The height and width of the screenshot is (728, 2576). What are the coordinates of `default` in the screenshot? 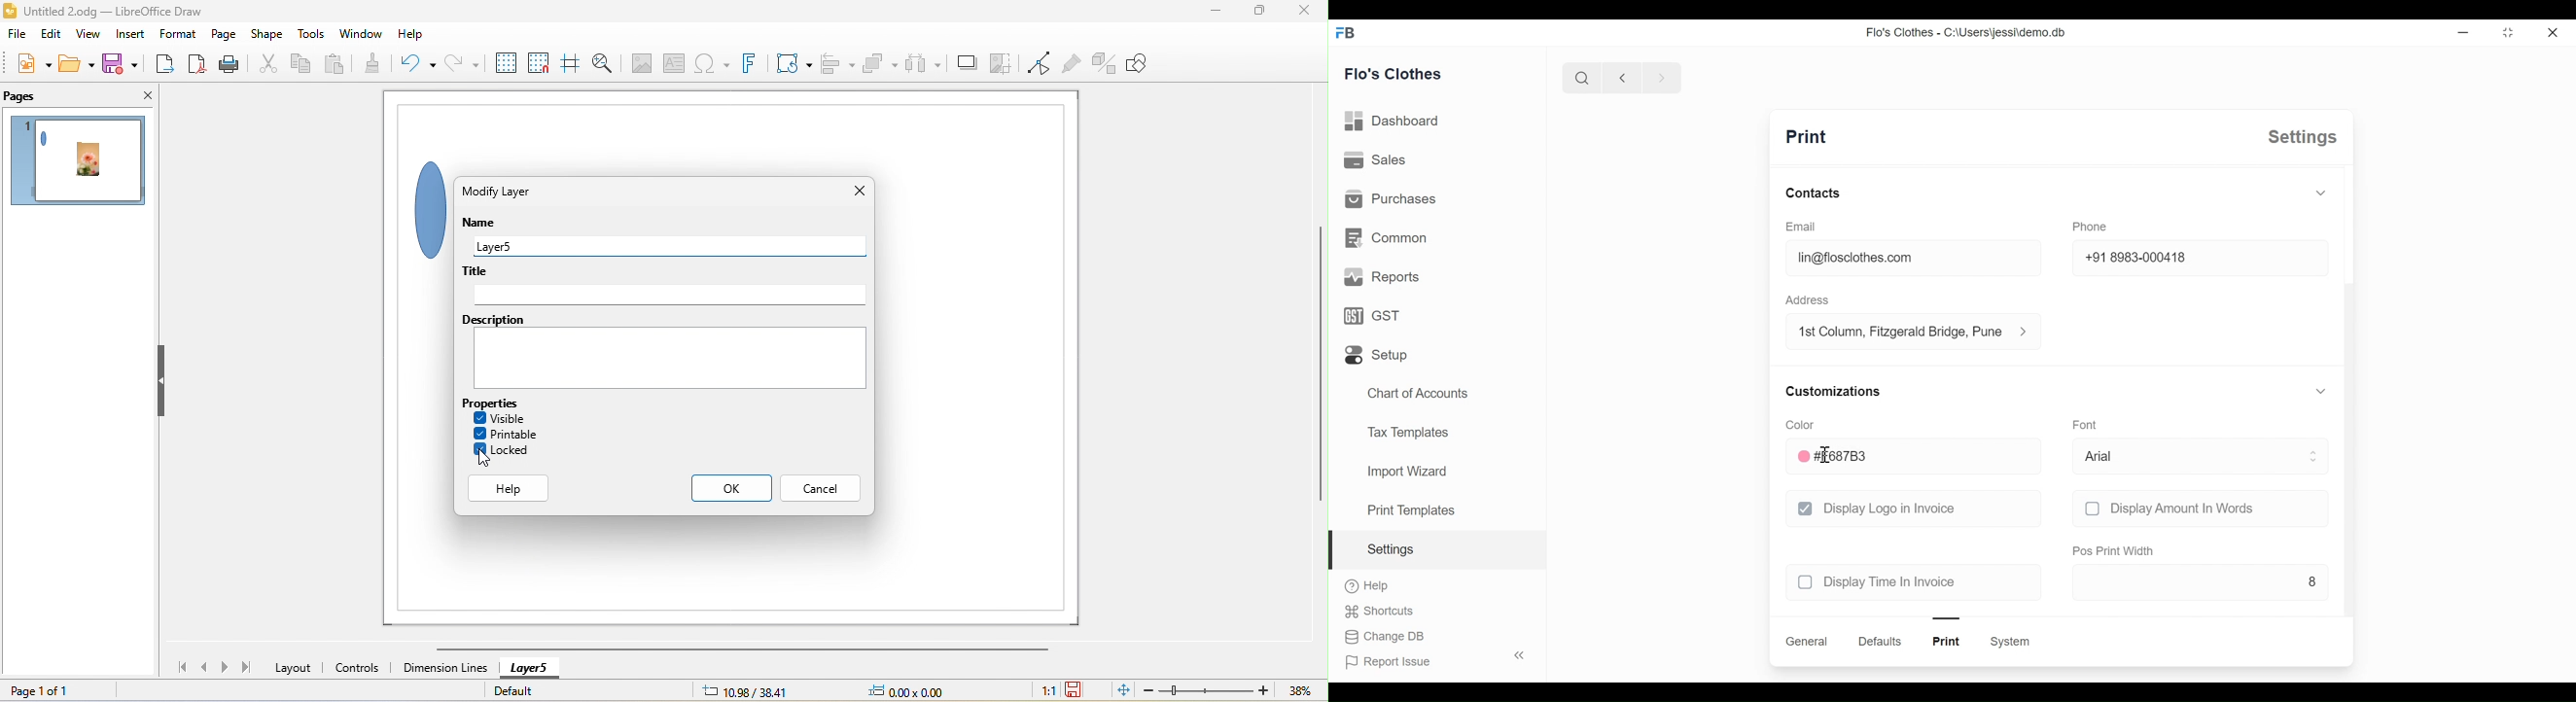 It's located at (526, 689).